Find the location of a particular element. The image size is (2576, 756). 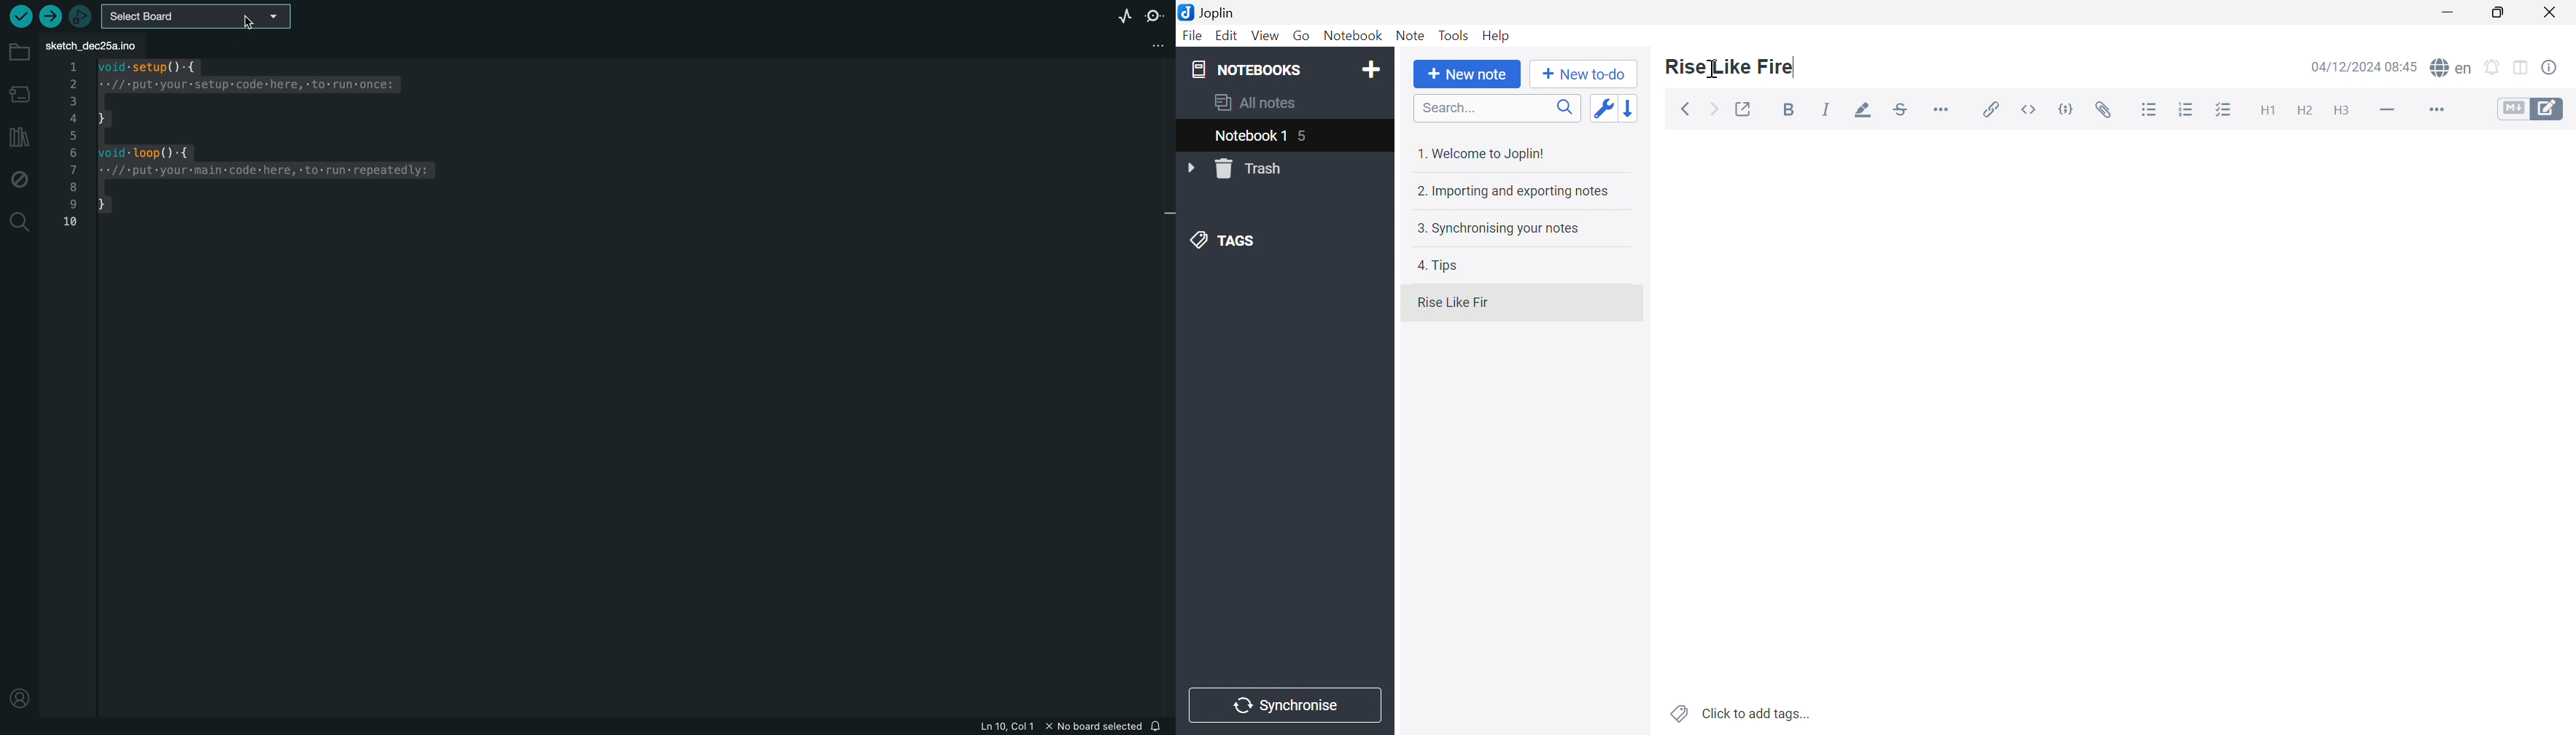

3. Synchronising your notes is located at coordinates (1502, 230).